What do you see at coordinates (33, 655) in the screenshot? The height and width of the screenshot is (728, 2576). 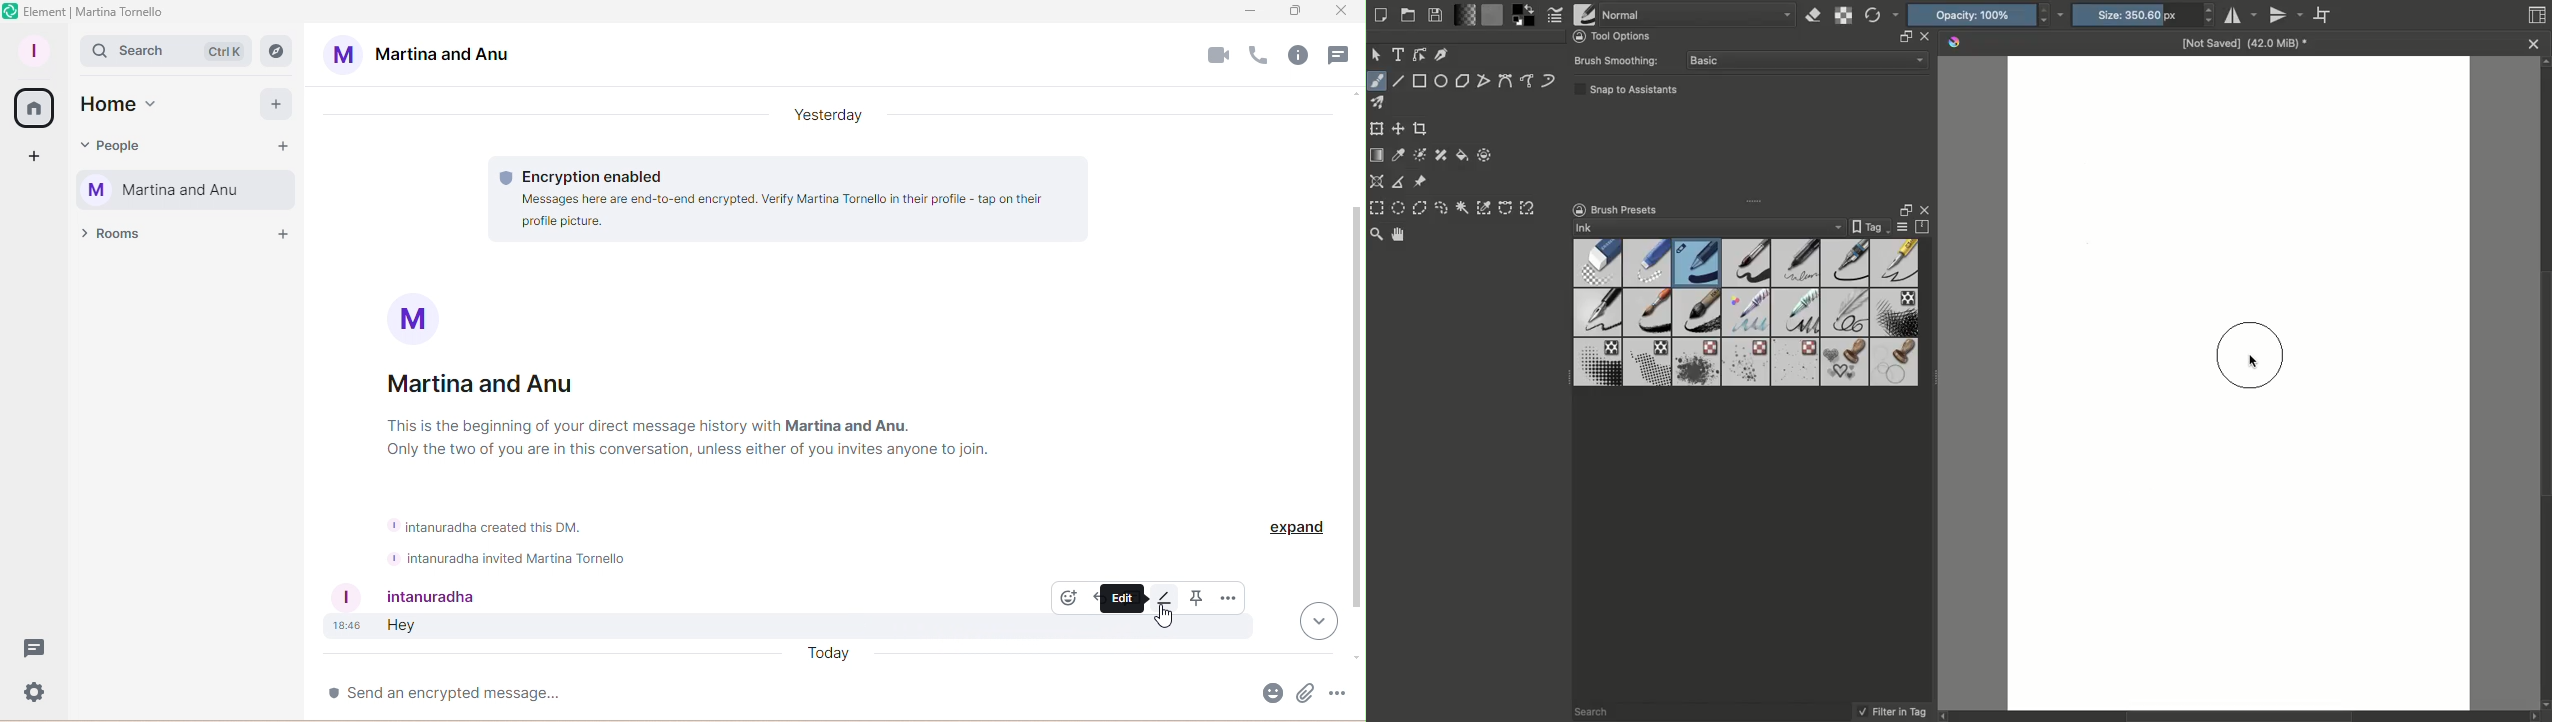 I see `Threads` at bounding box center [33, 655].